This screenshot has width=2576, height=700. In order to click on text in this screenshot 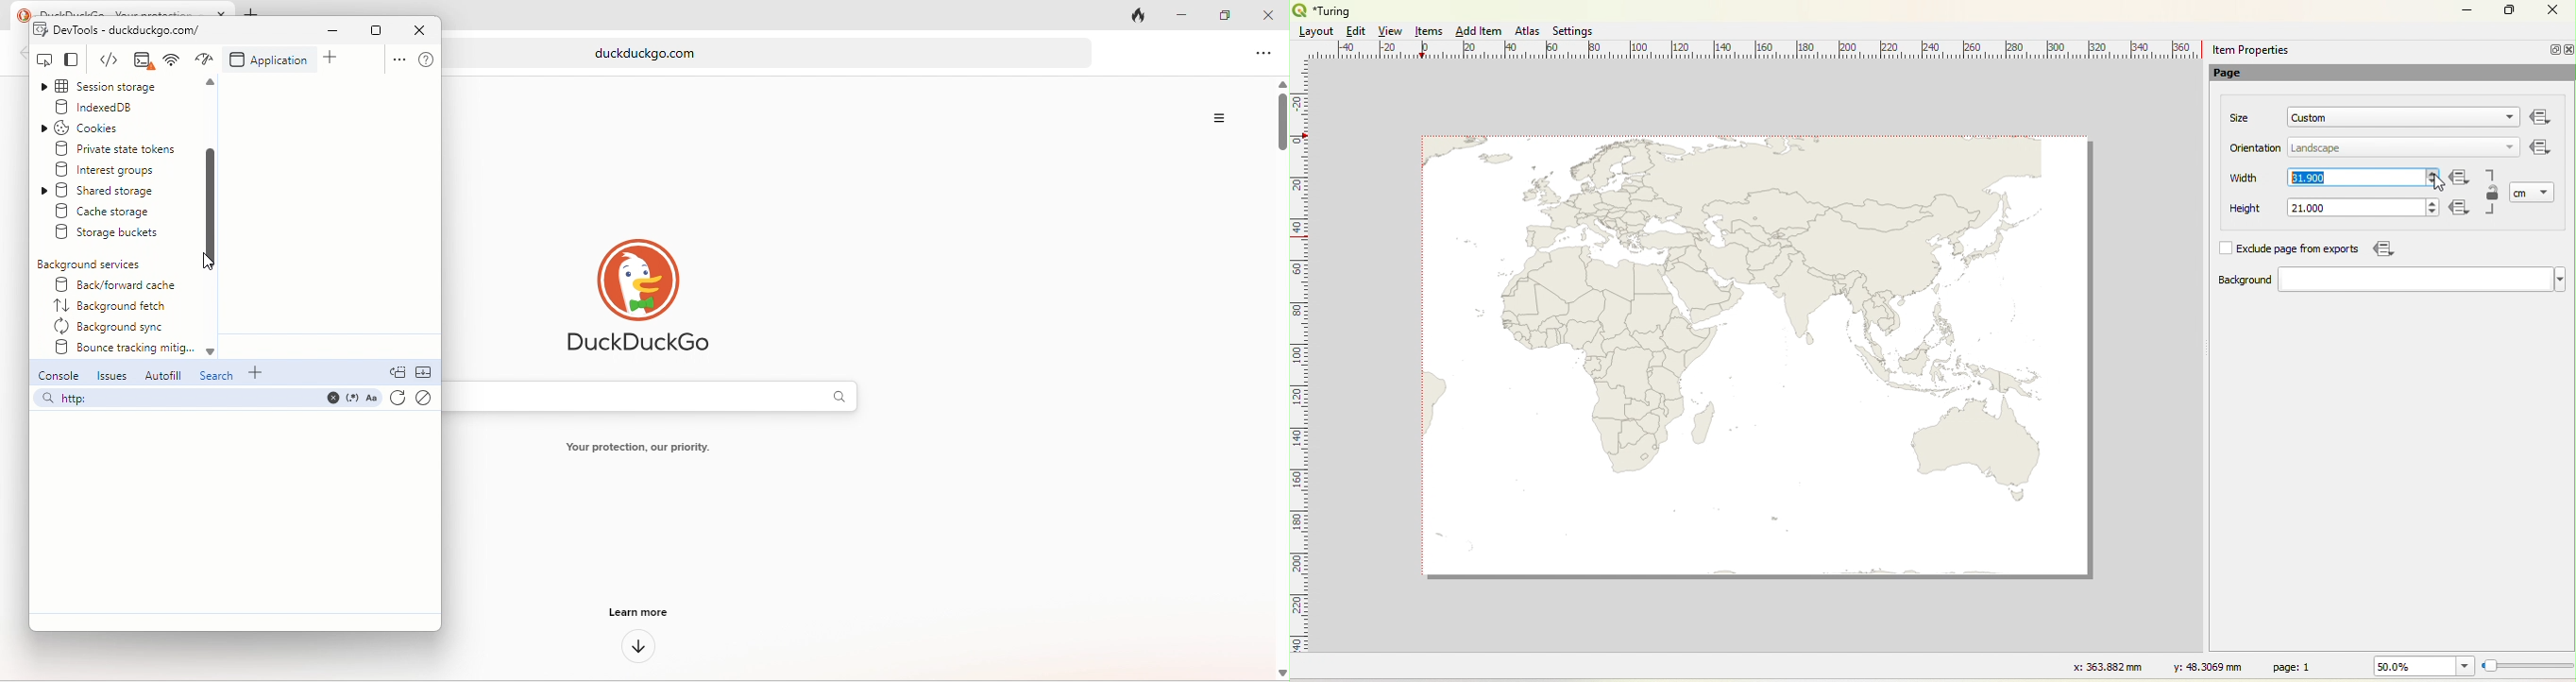, I will do `click(648, 449)`.